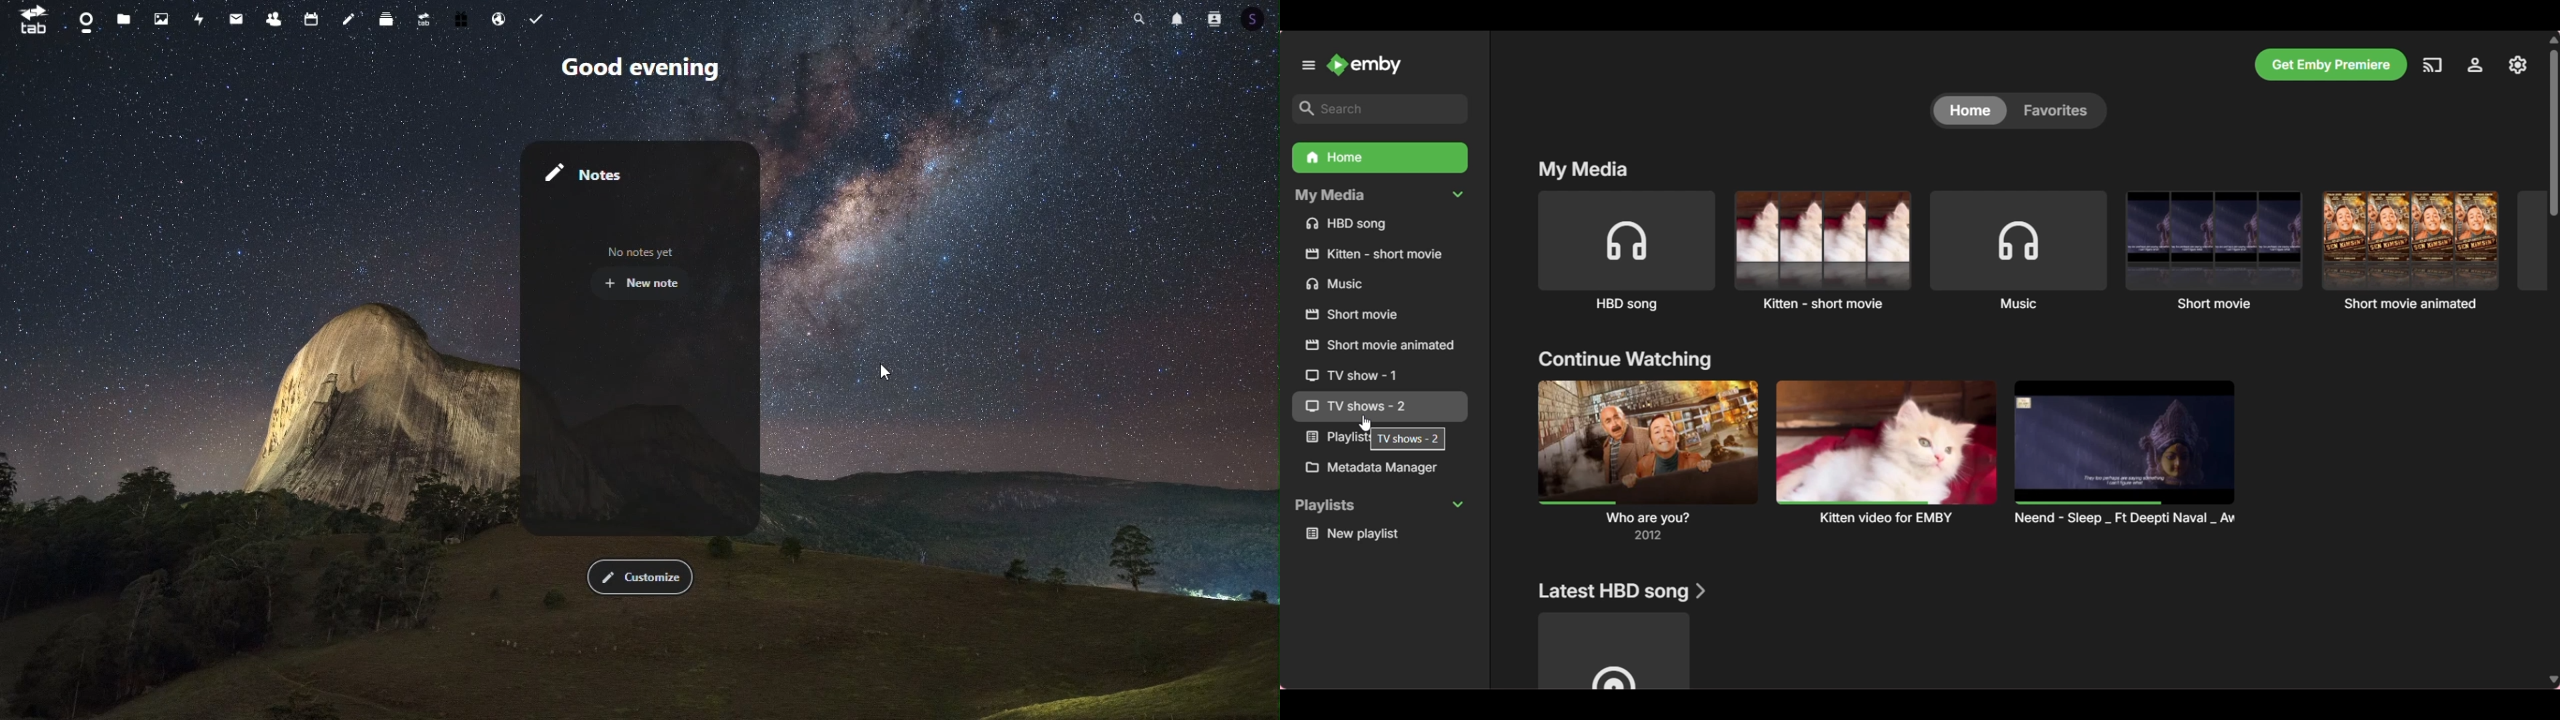 This screenshot has height=728, width=2576. I want to click on tab, so click(32, 20).